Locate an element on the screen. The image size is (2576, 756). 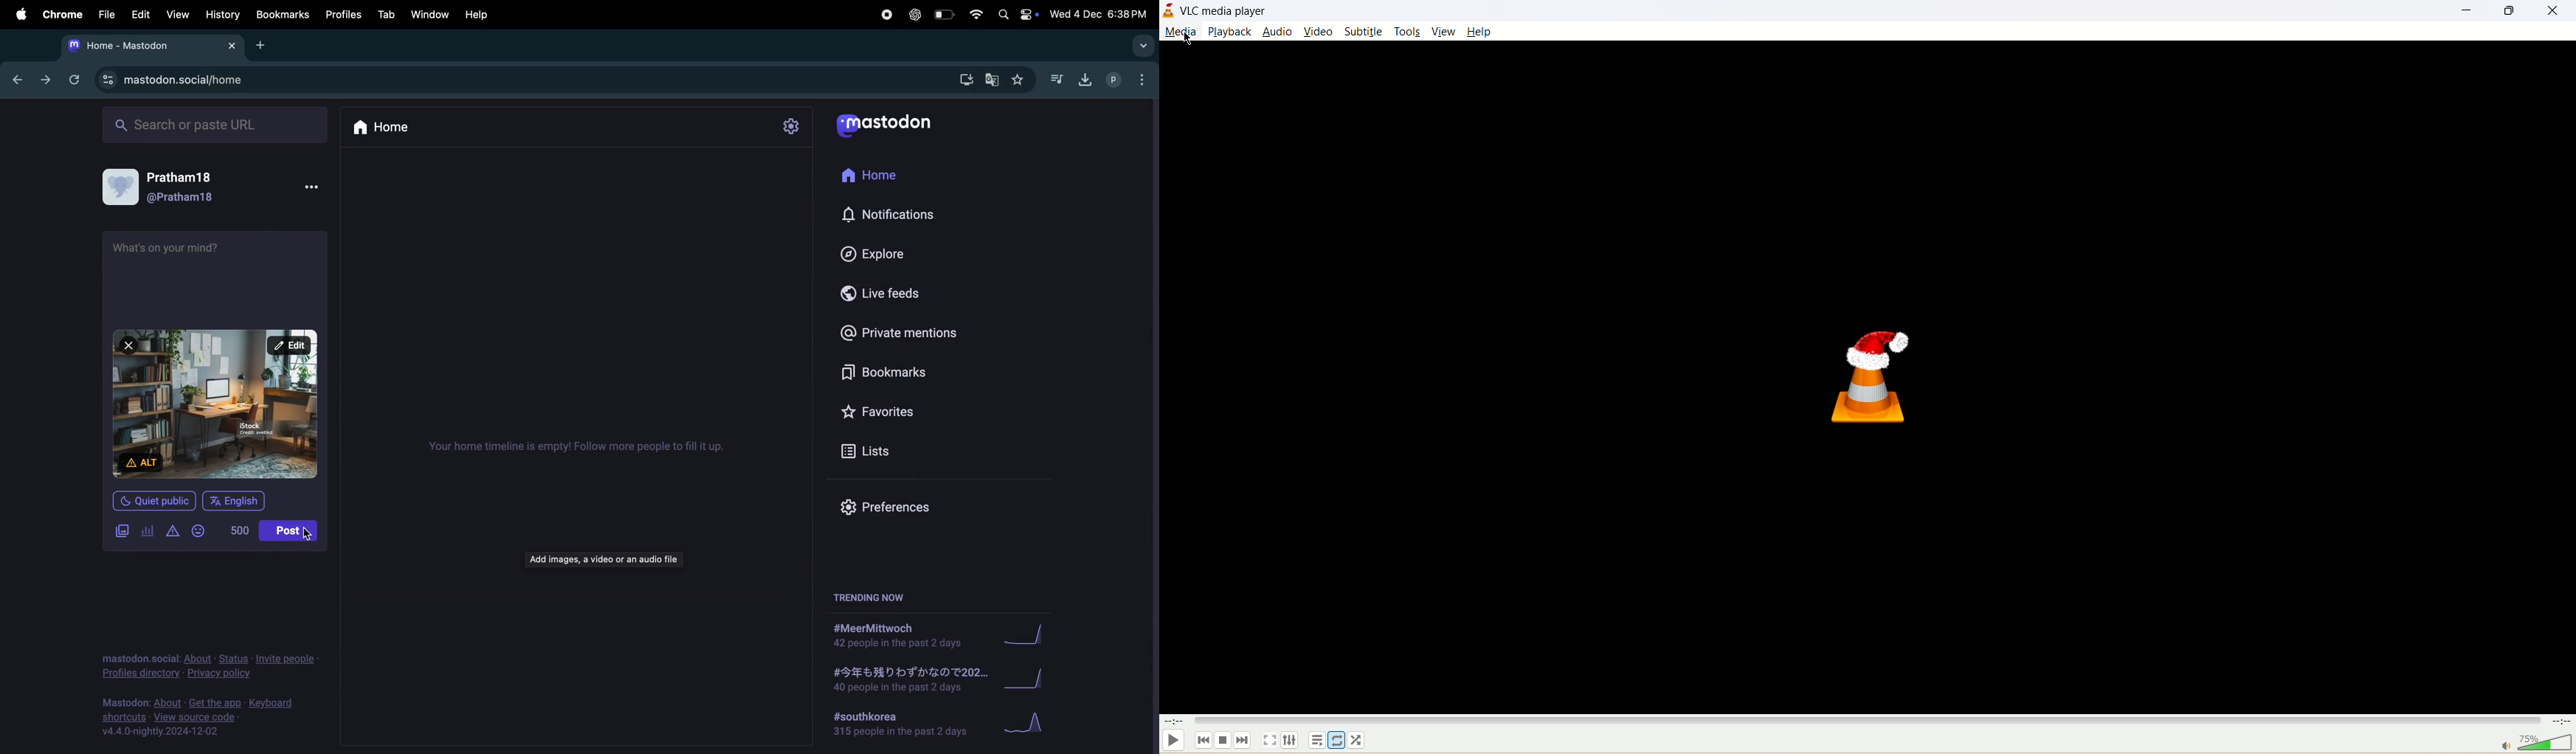
500 words is located at coordinates (236, 529).